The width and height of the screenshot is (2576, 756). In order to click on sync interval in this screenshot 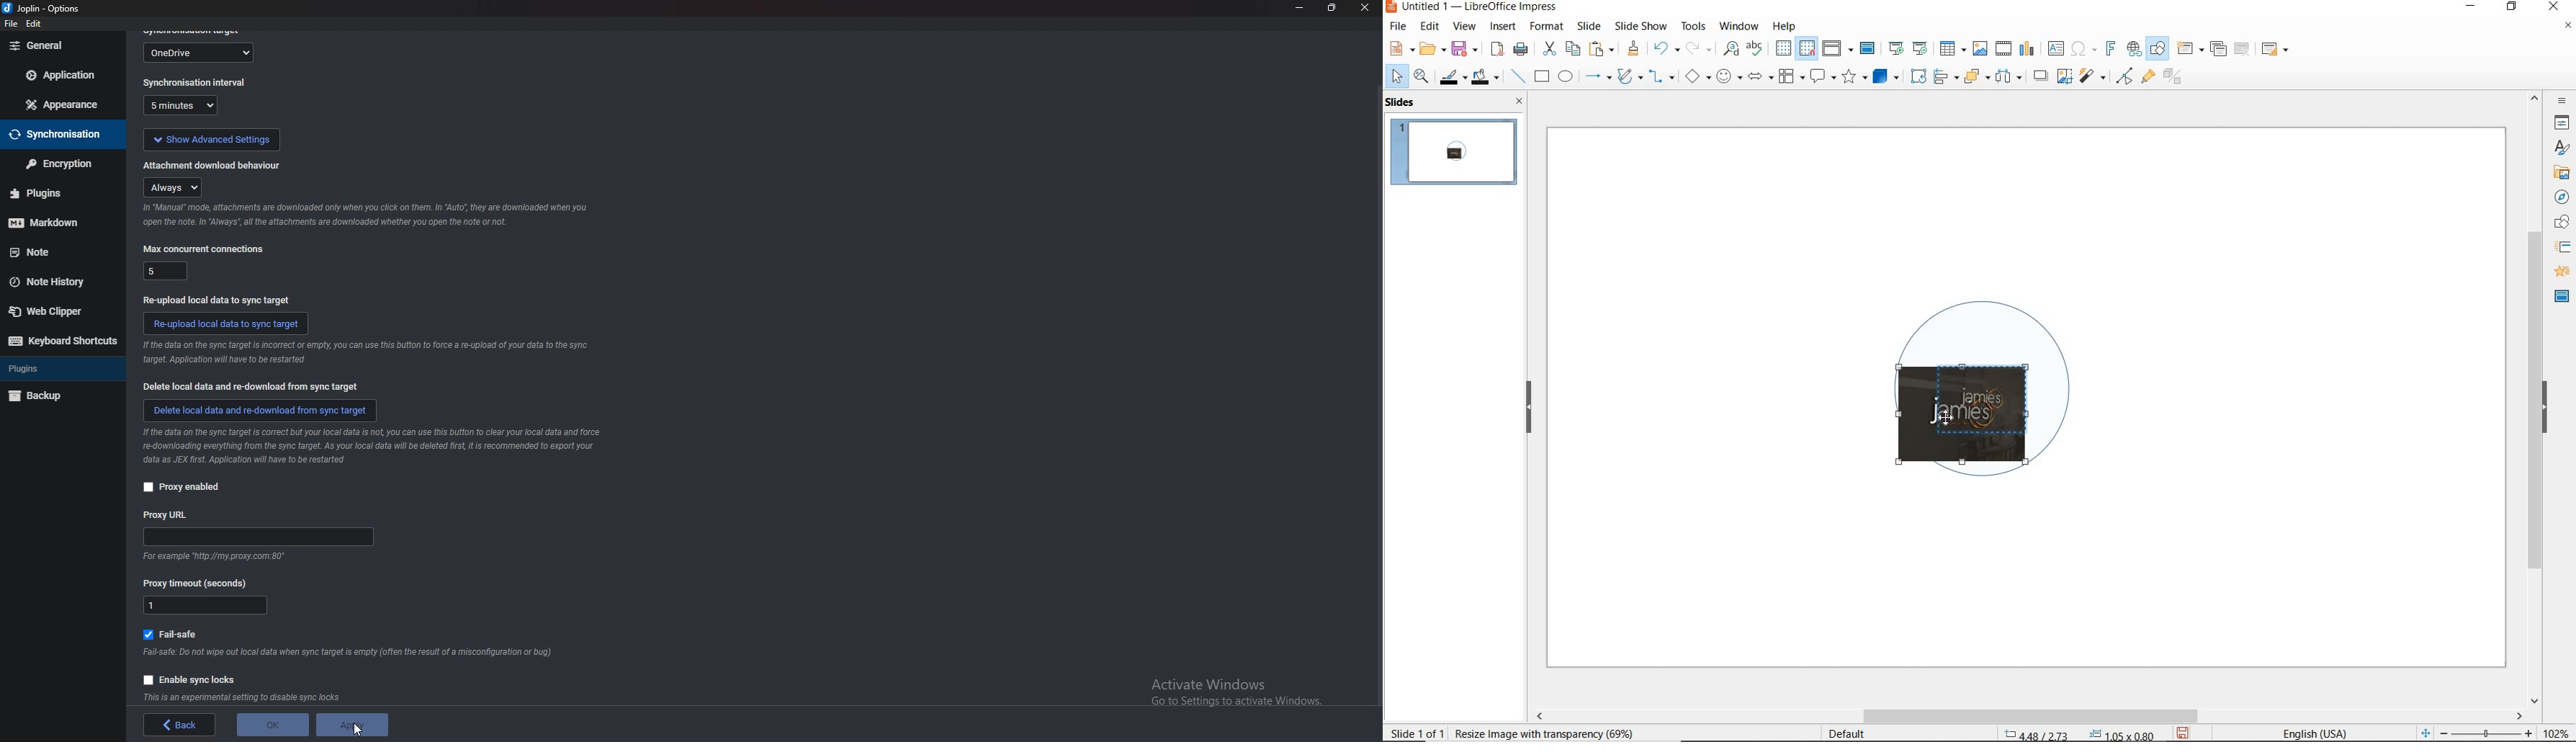, I will do `click(185, 107)`.